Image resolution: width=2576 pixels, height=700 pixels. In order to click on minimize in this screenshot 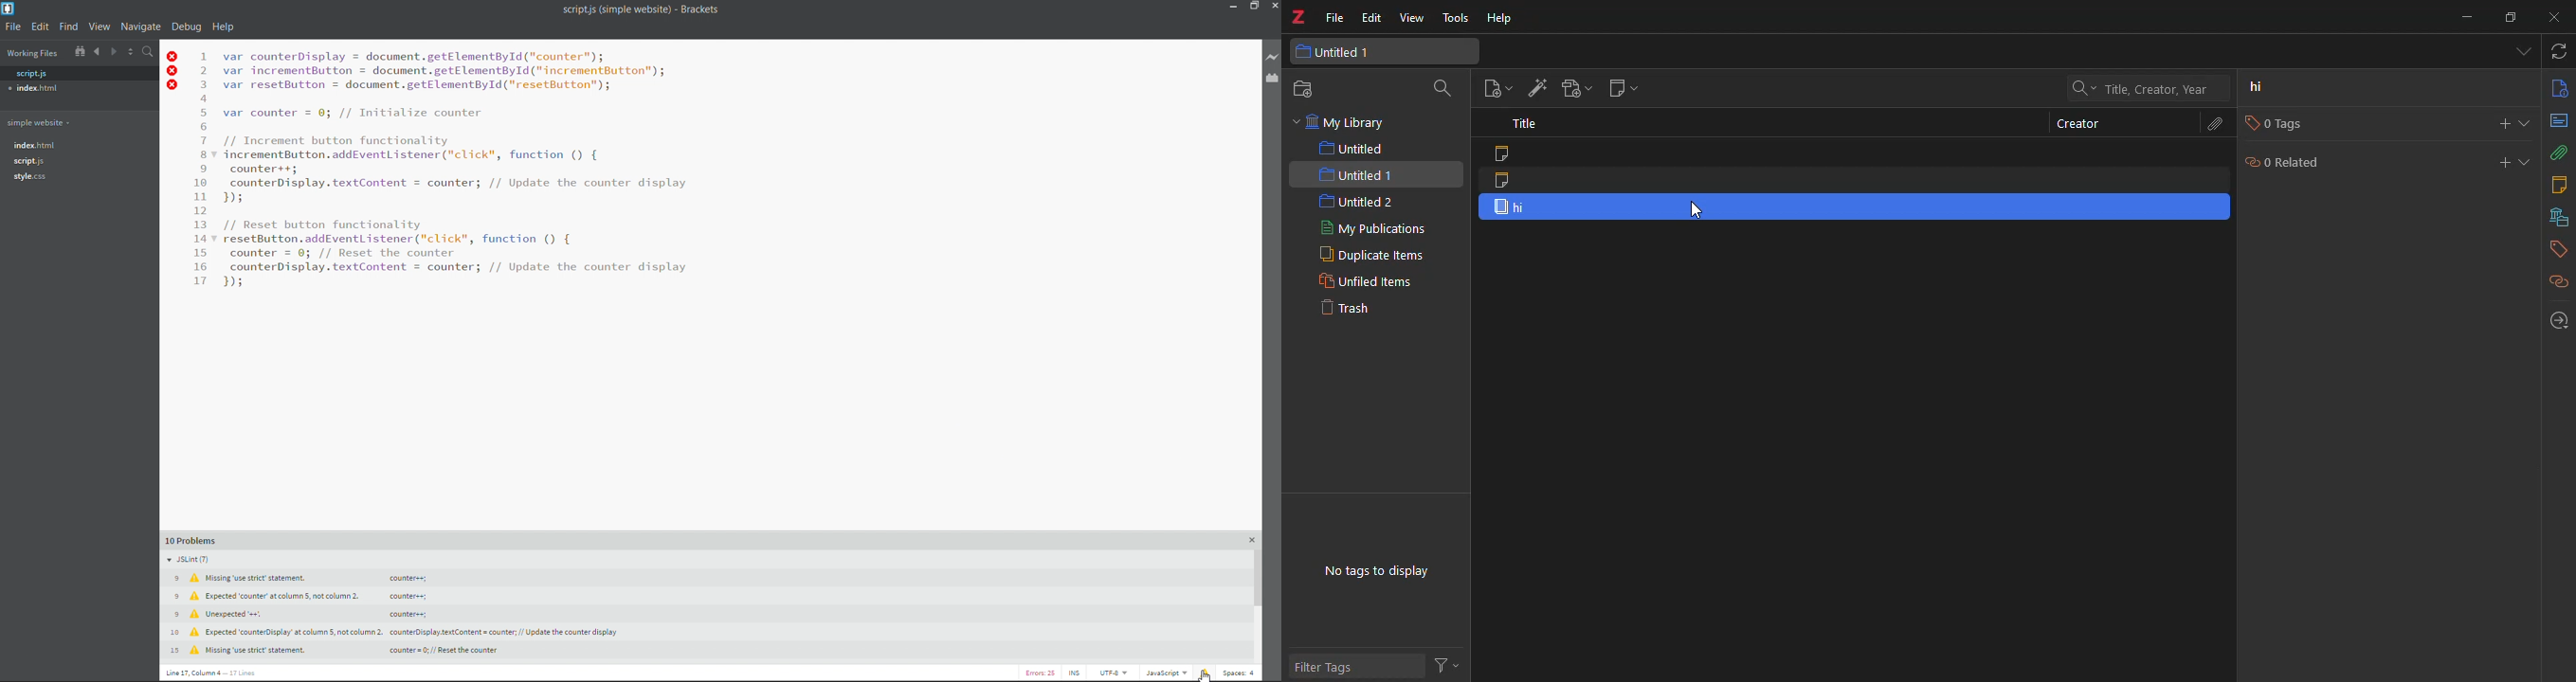, I will do `click(1232, 9)`.